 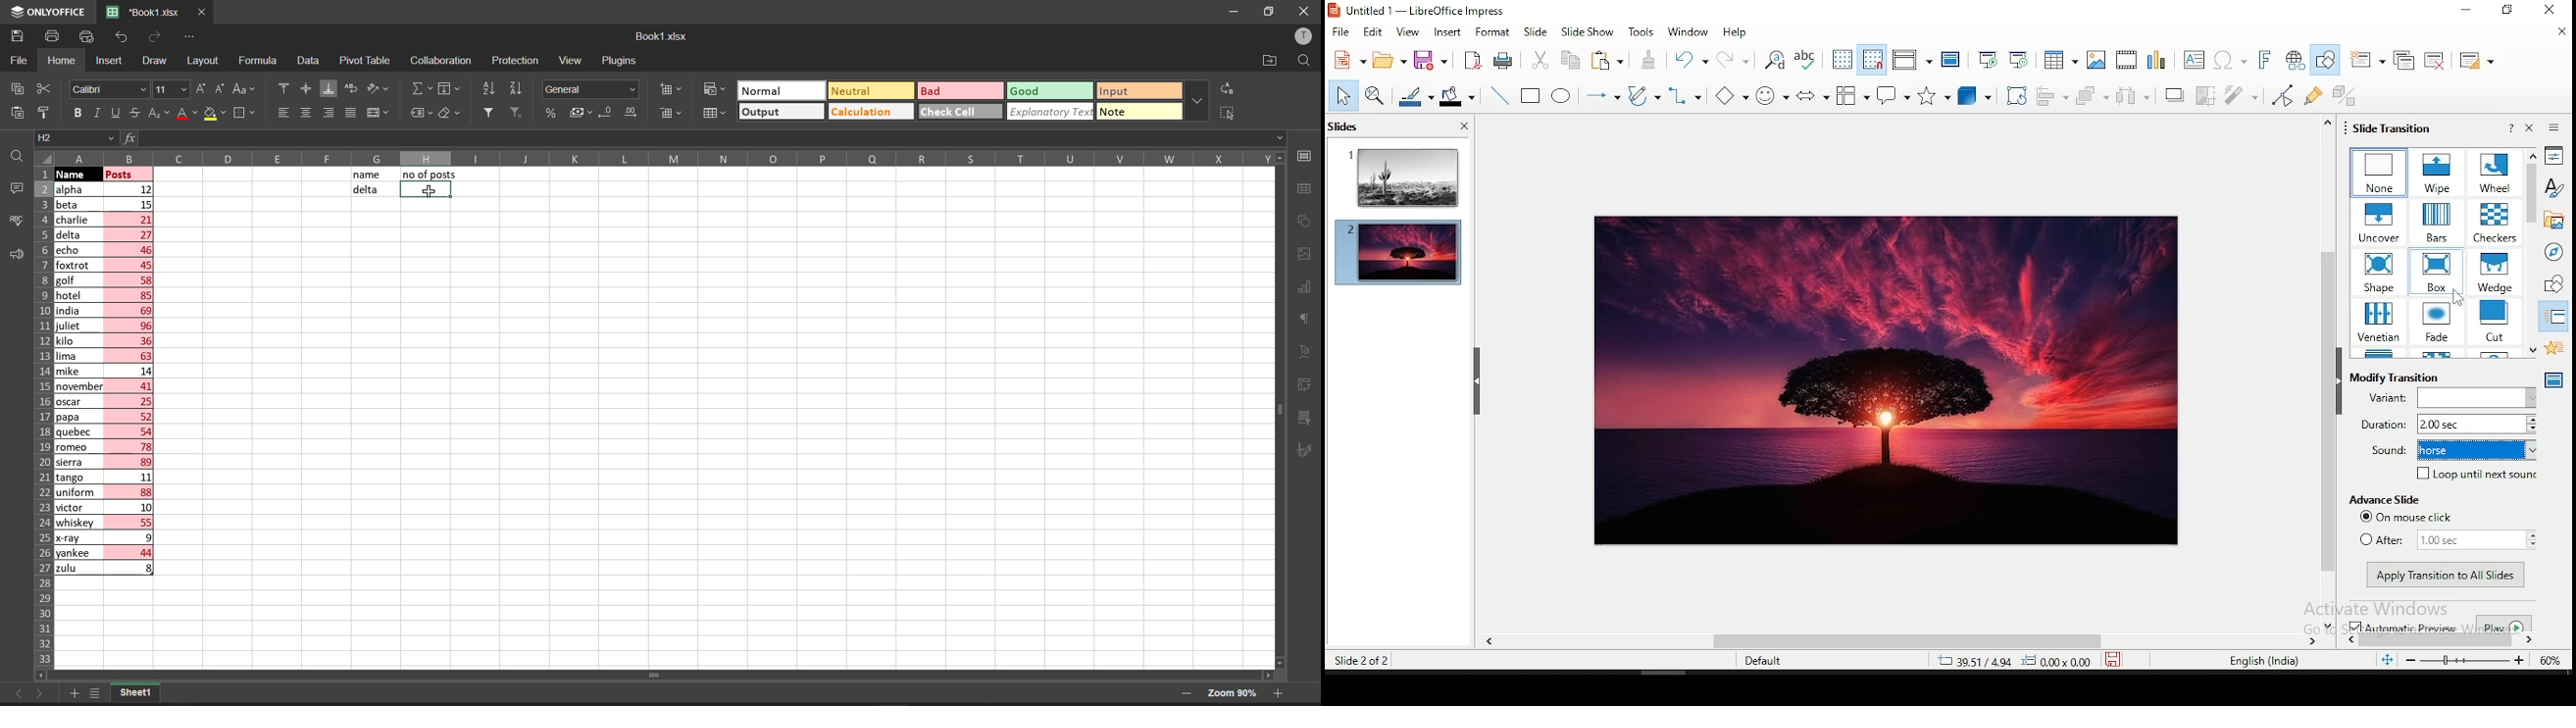 I want to click on justified, so click(x=350, y=113).